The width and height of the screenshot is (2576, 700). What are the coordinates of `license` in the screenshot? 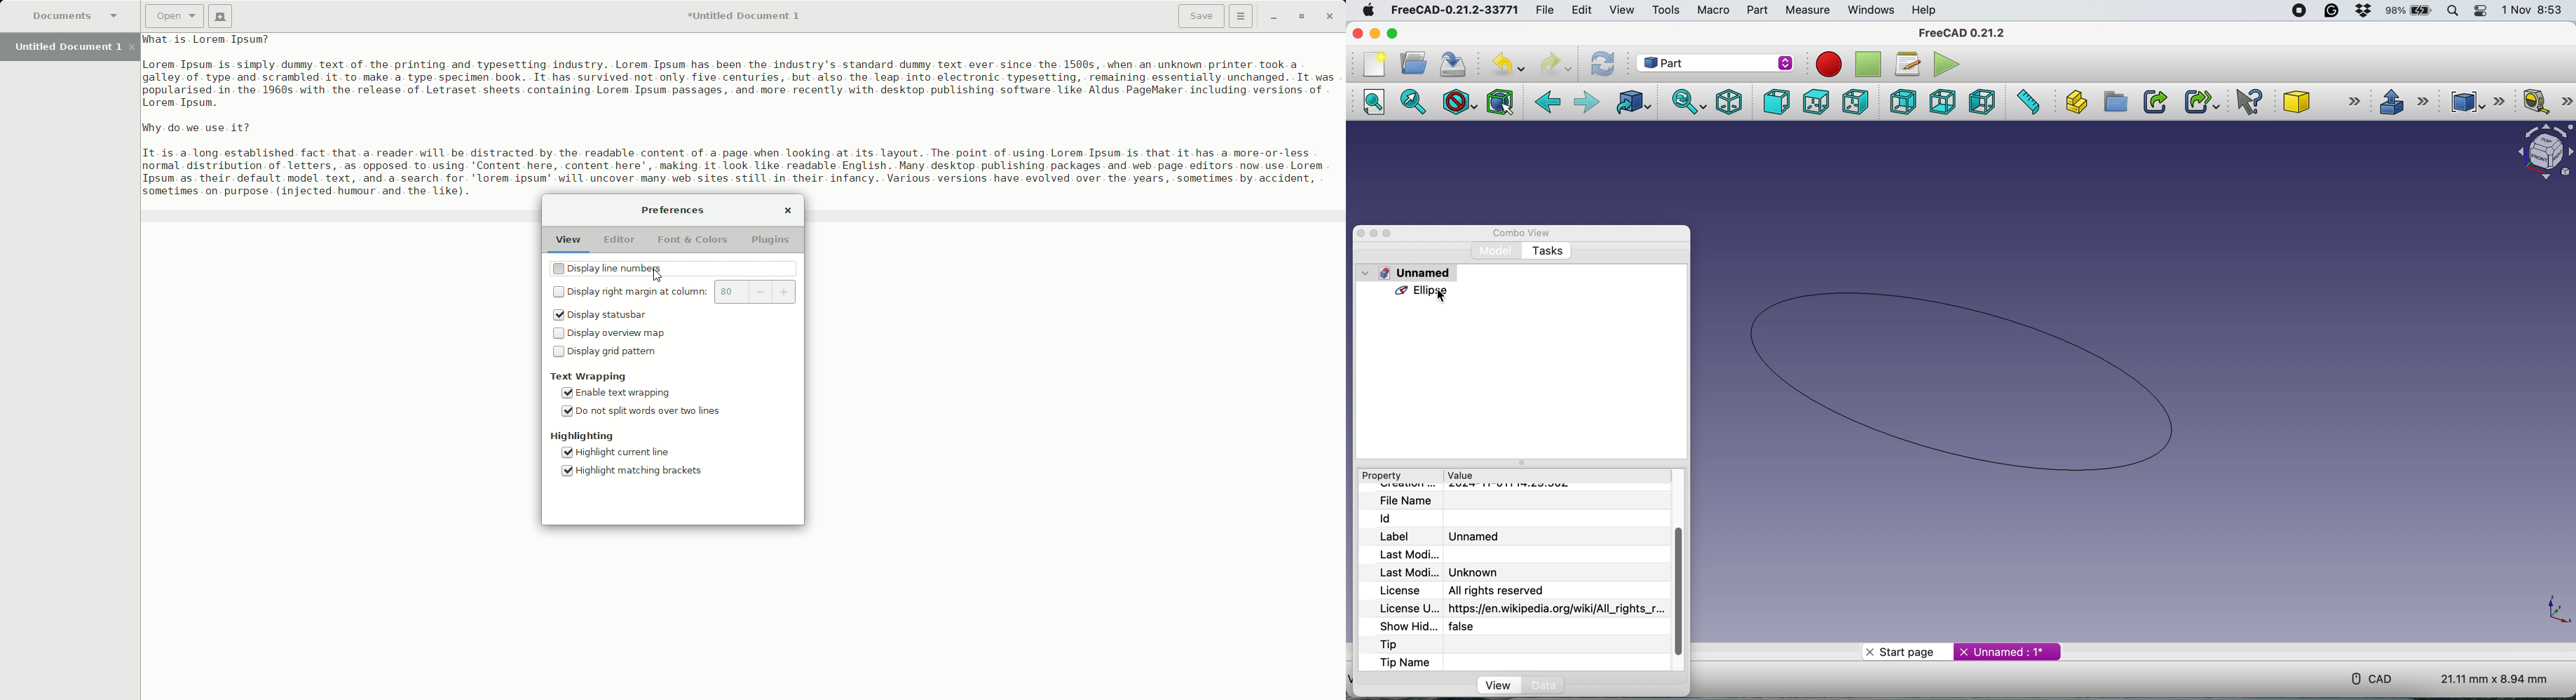 It's located at (1521, 608).